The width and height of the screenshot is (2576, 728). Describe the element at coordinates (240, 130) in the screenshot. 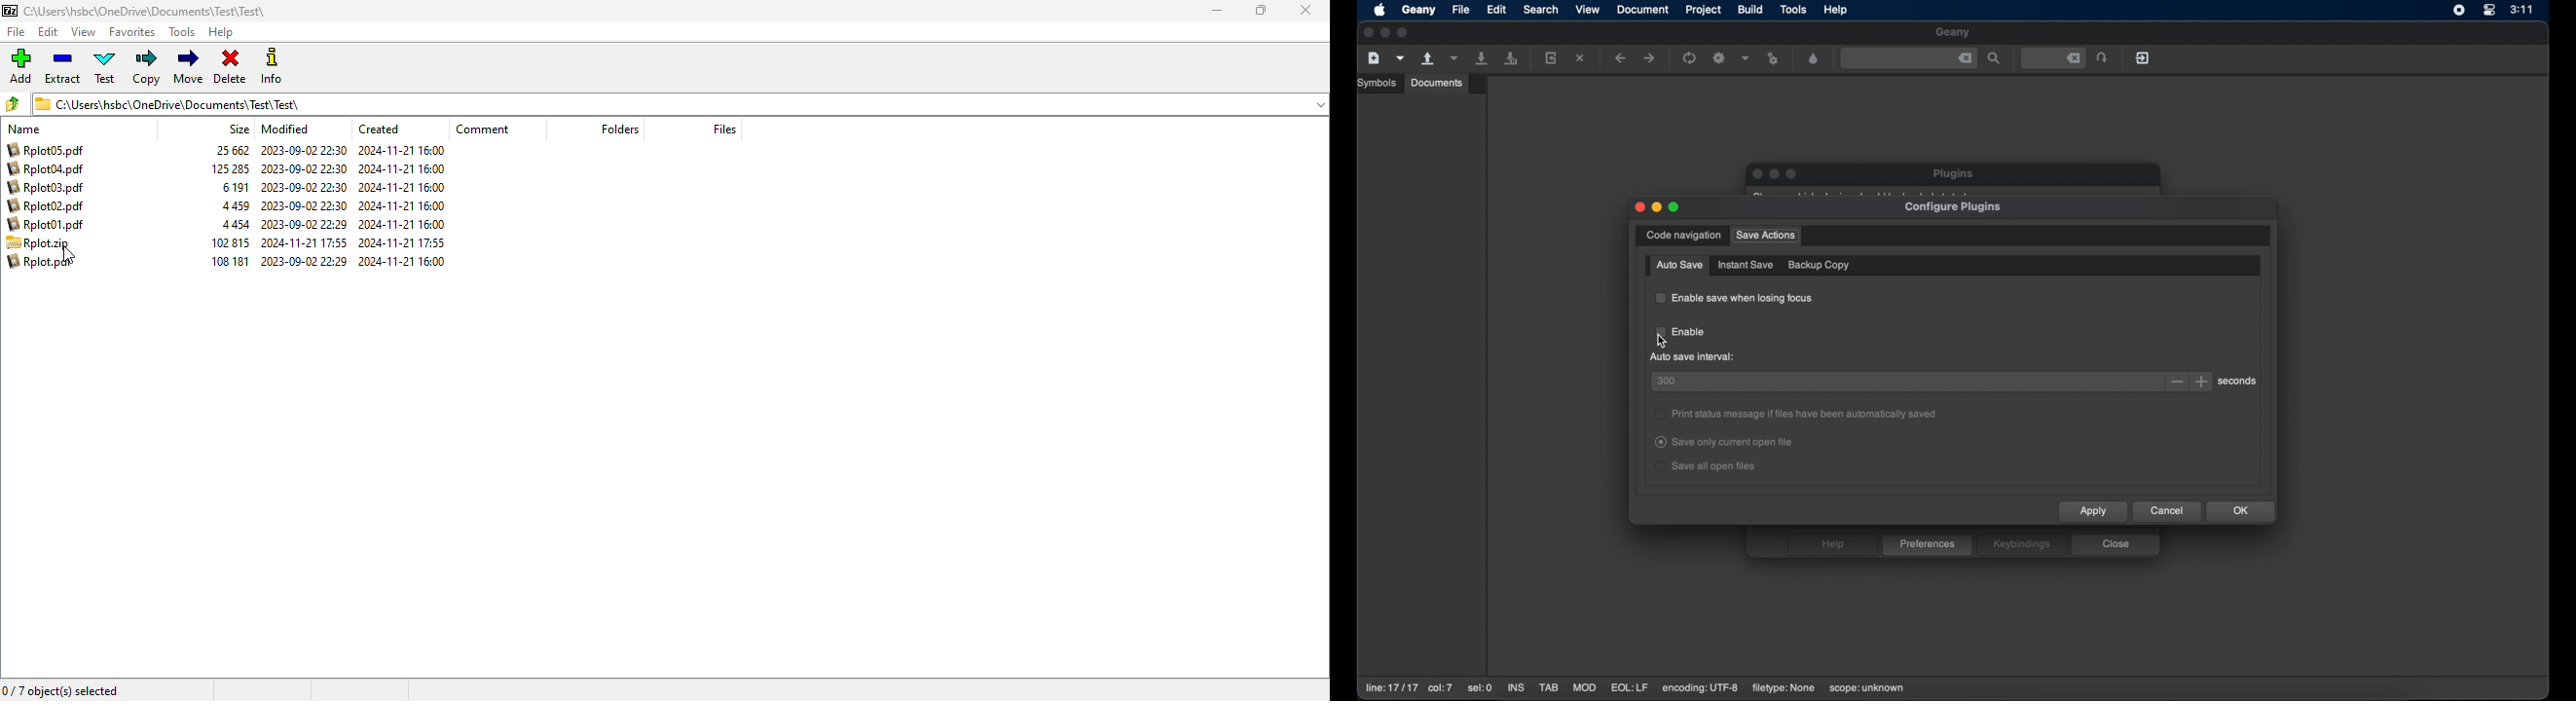

I see `size` at that location.